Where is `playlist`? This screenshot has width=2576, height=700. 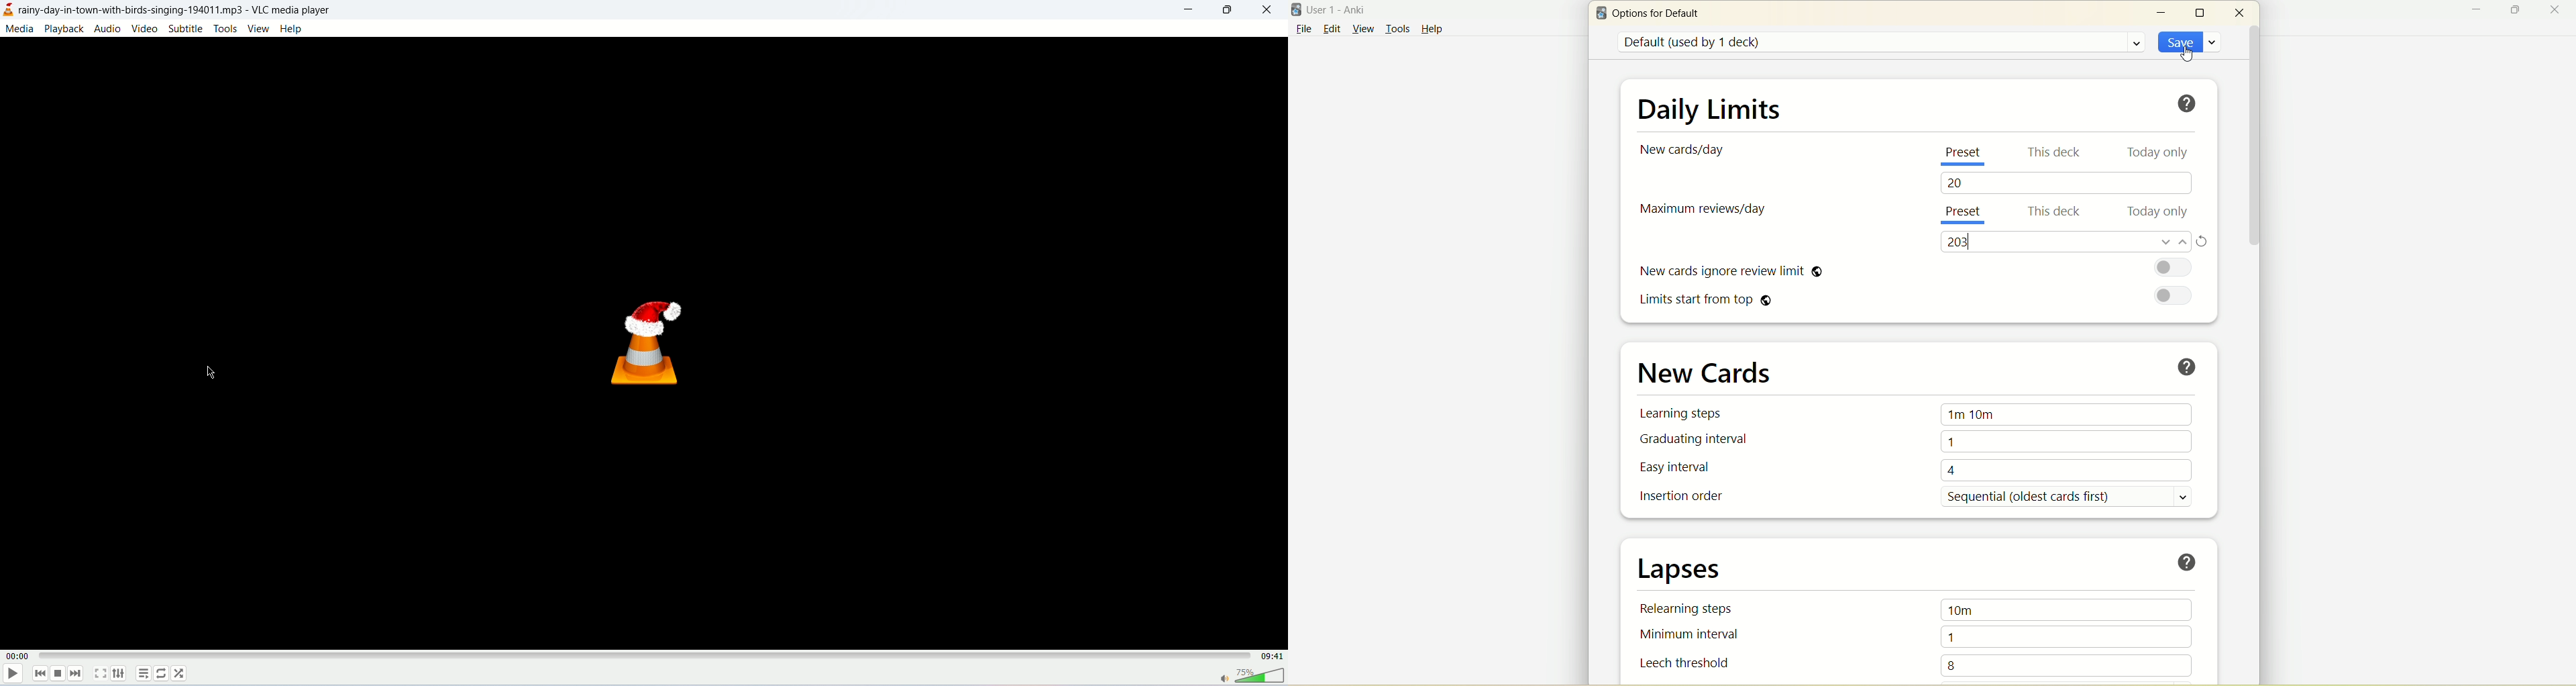
playlist is located at coordinates (143, 673).